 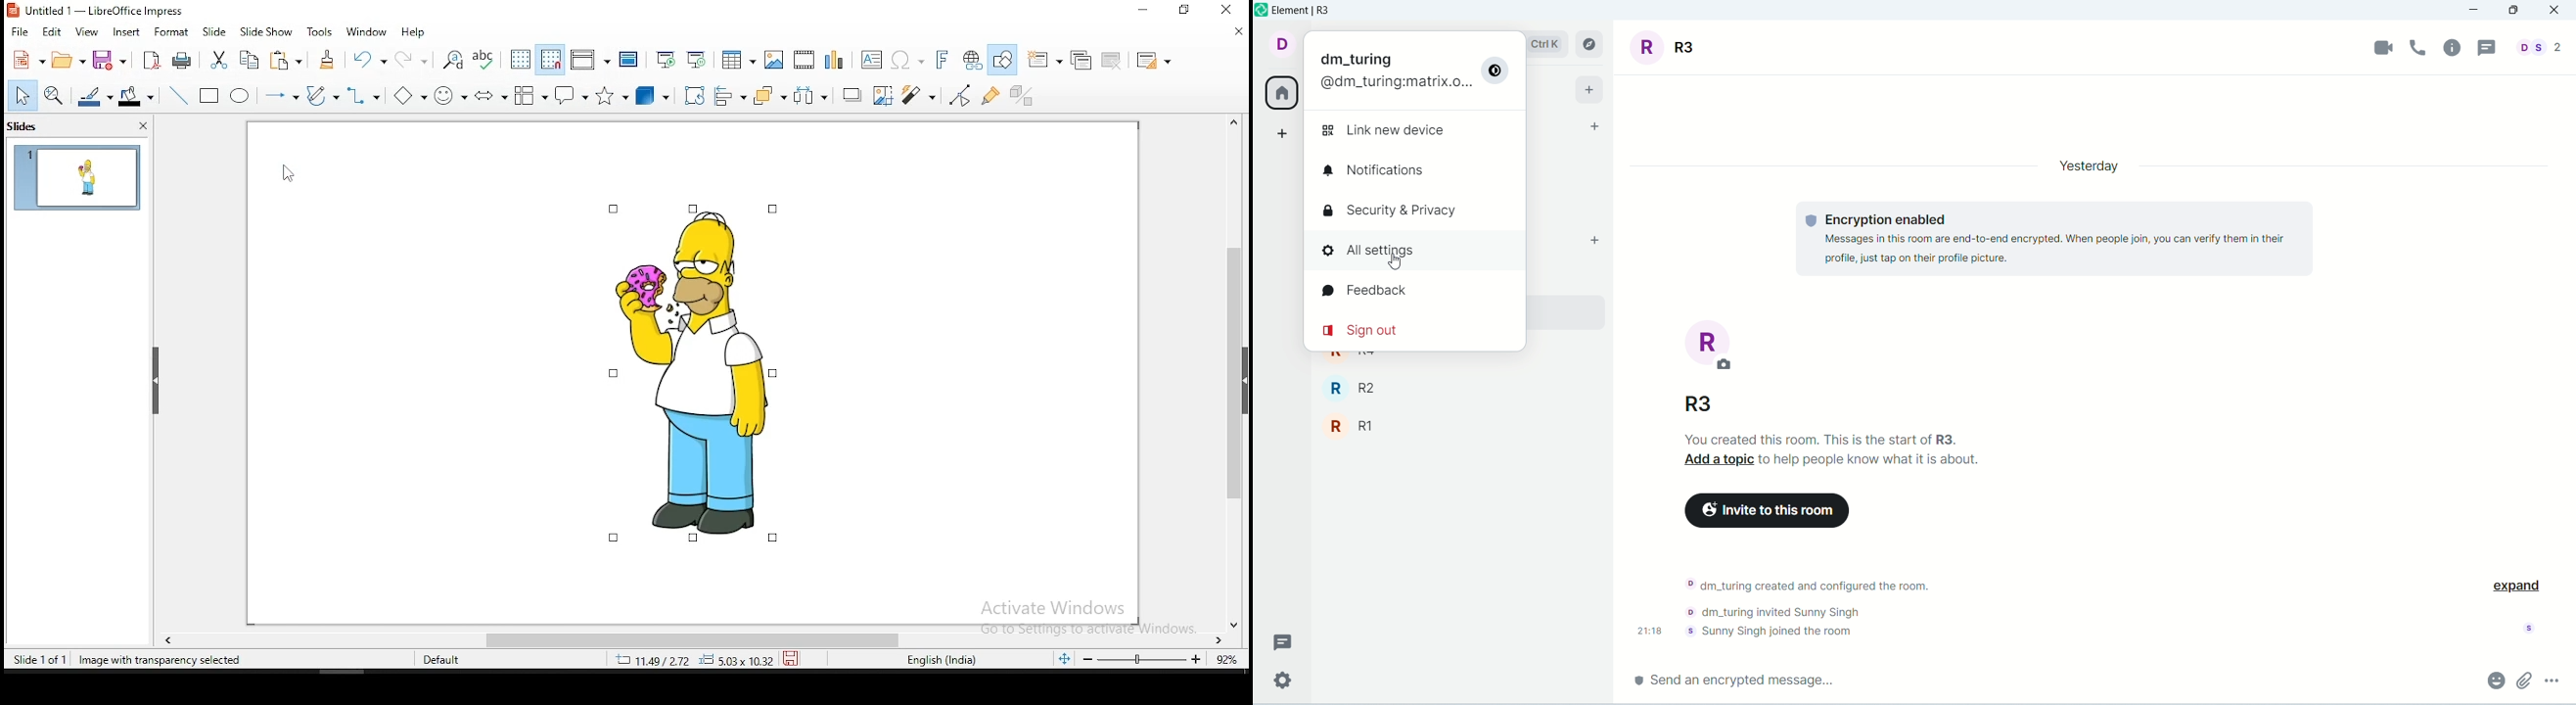 I want to click on slide layout, so click(x=1158, y=62).